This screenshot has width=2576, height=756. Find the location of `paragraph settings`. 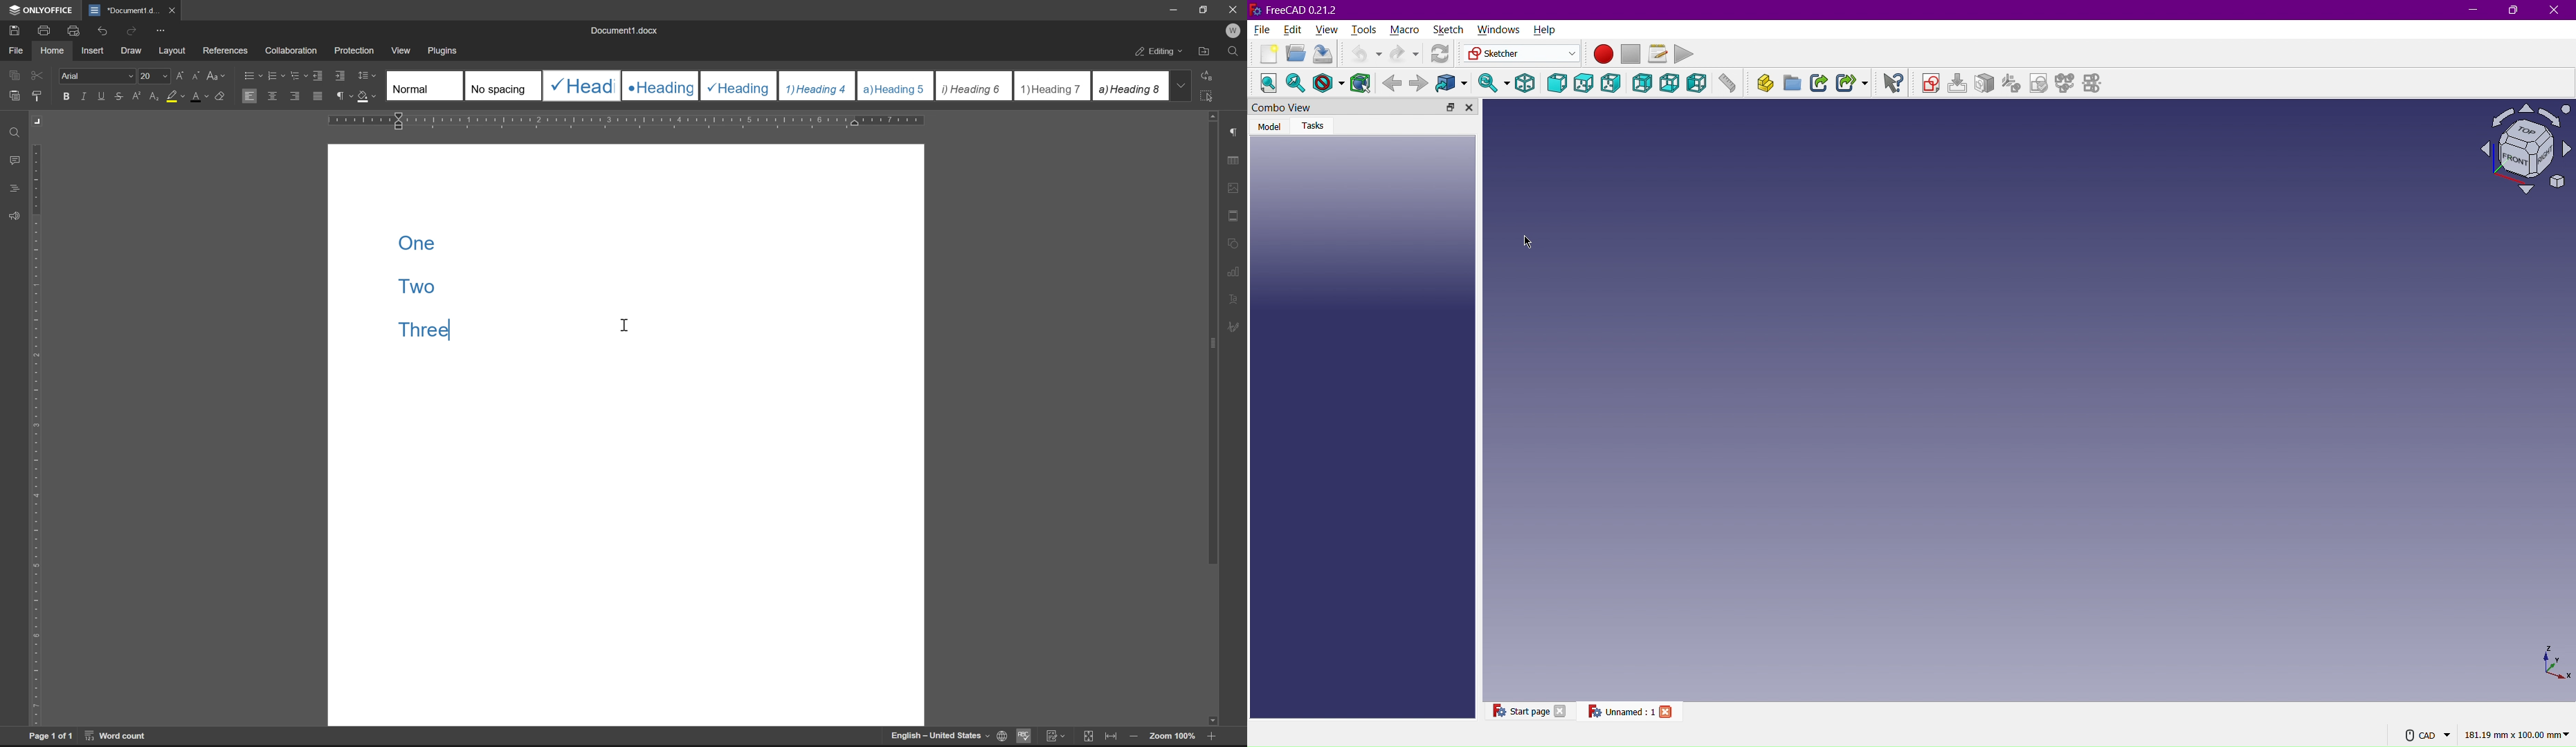

paragraph settings is located at coordinates (1233, 132).